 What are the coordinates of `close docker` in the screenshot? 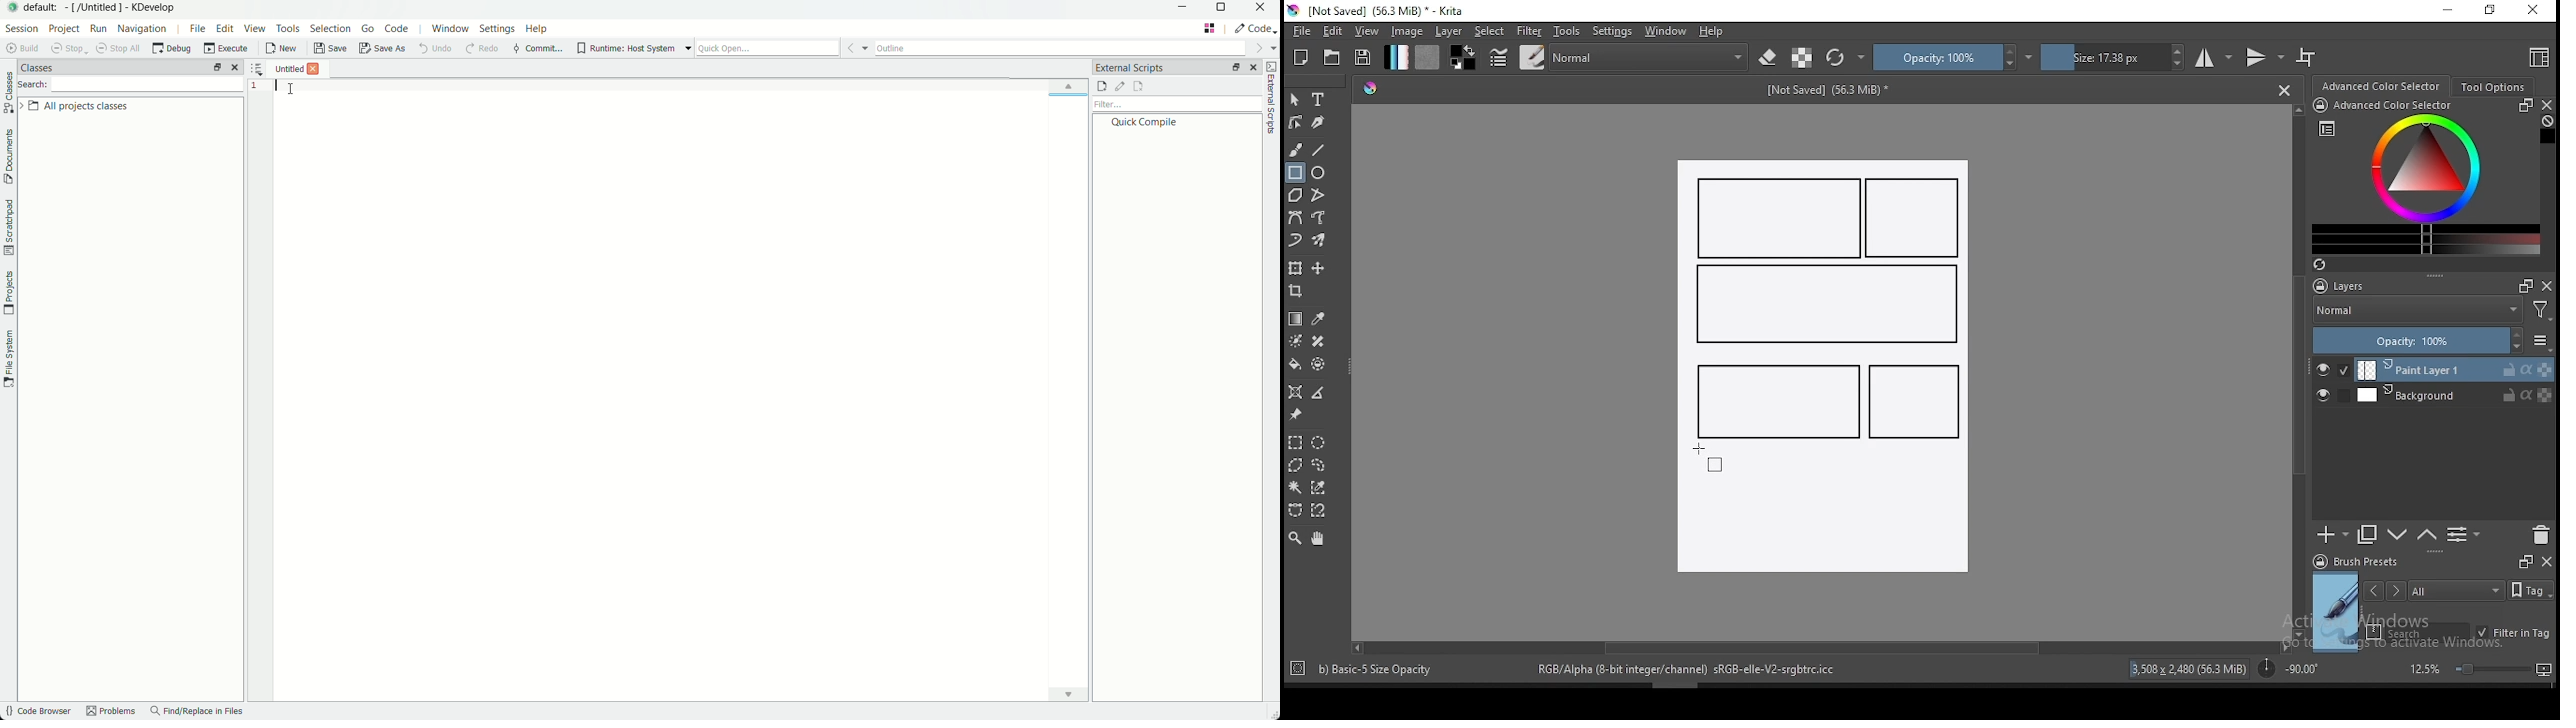 It's located at (2546, 105).